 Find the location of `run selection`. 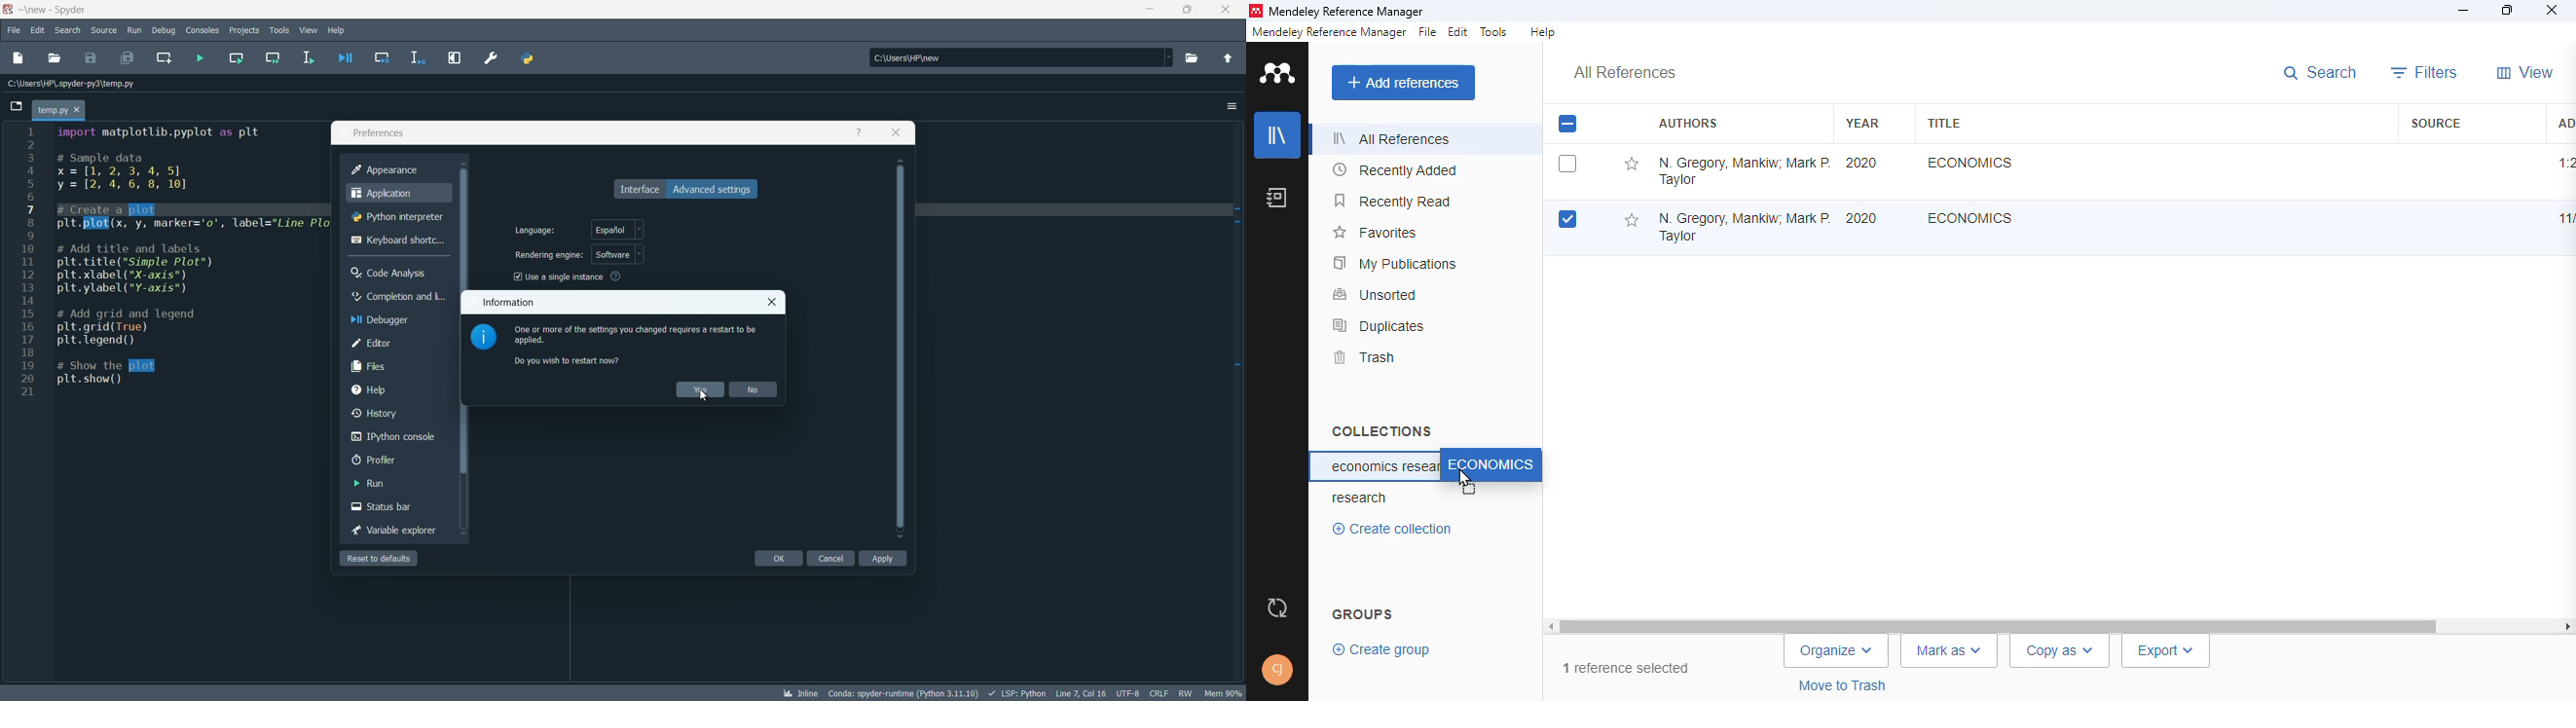

run selection is located at coordinates (306, 57).